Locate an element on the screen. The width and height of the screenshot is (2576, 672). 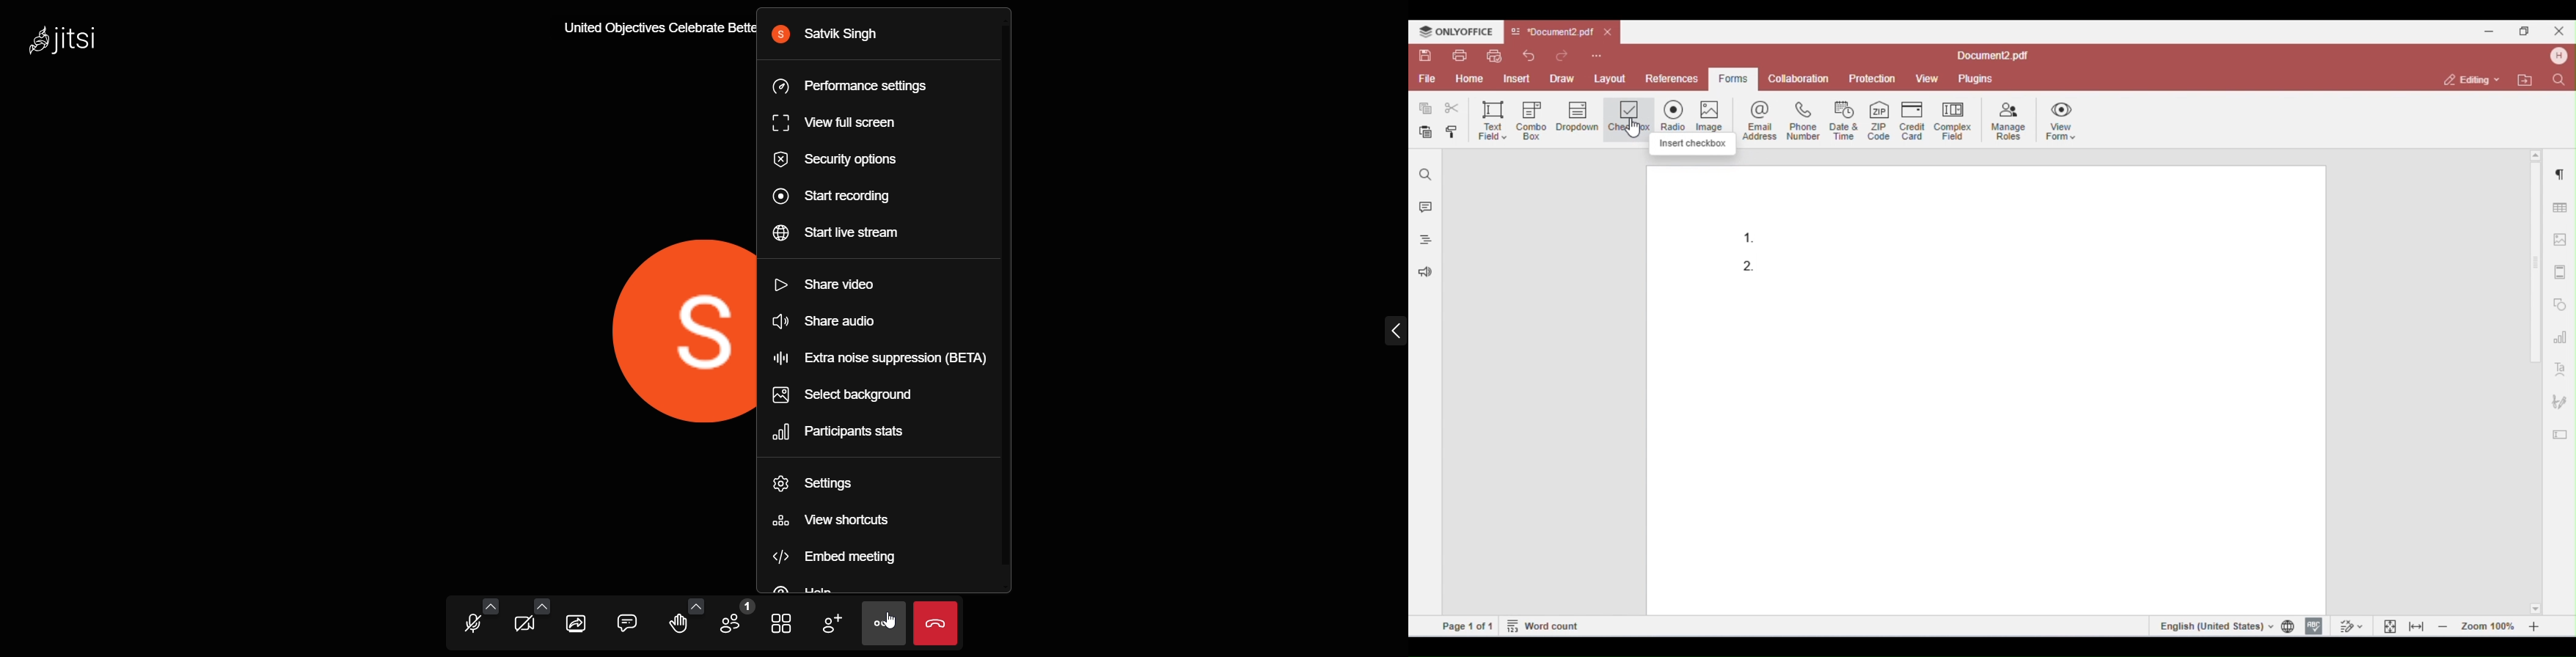
setting is located at coordinates (833, 484).